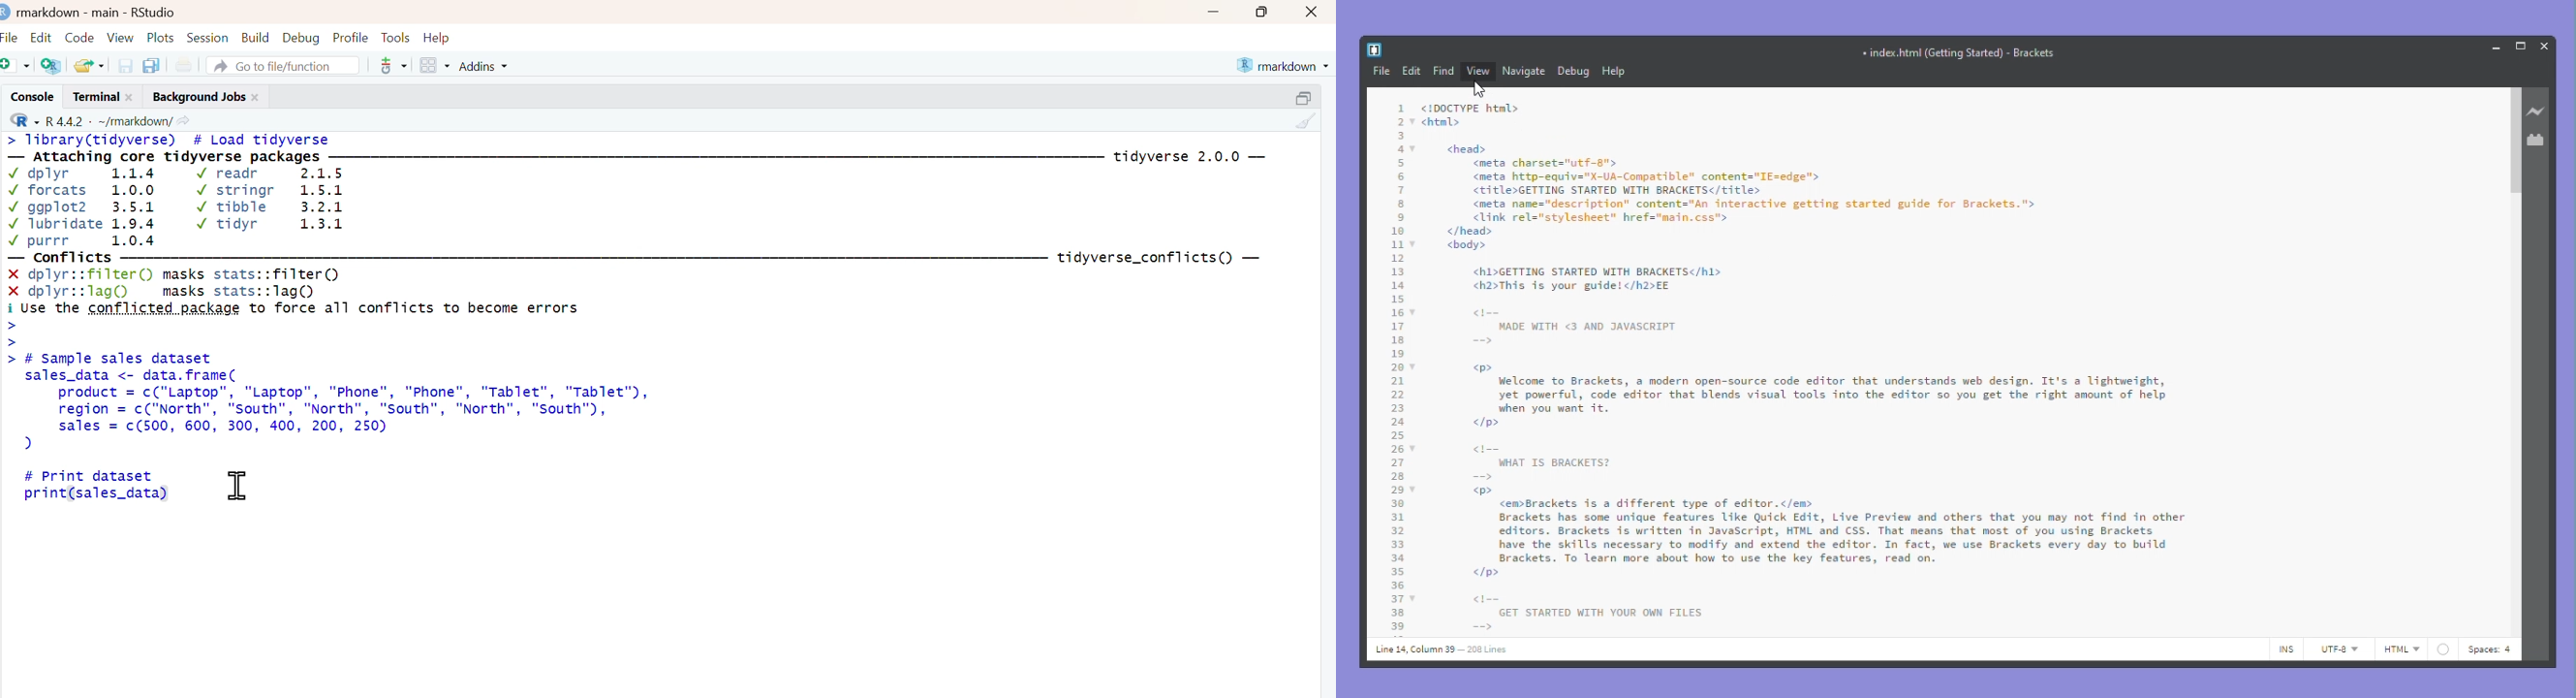 The height and width of the screenshot is (700, 2576). Describe the element at coordinates (17, 64) in the screenshot. I see `new file` at that location.